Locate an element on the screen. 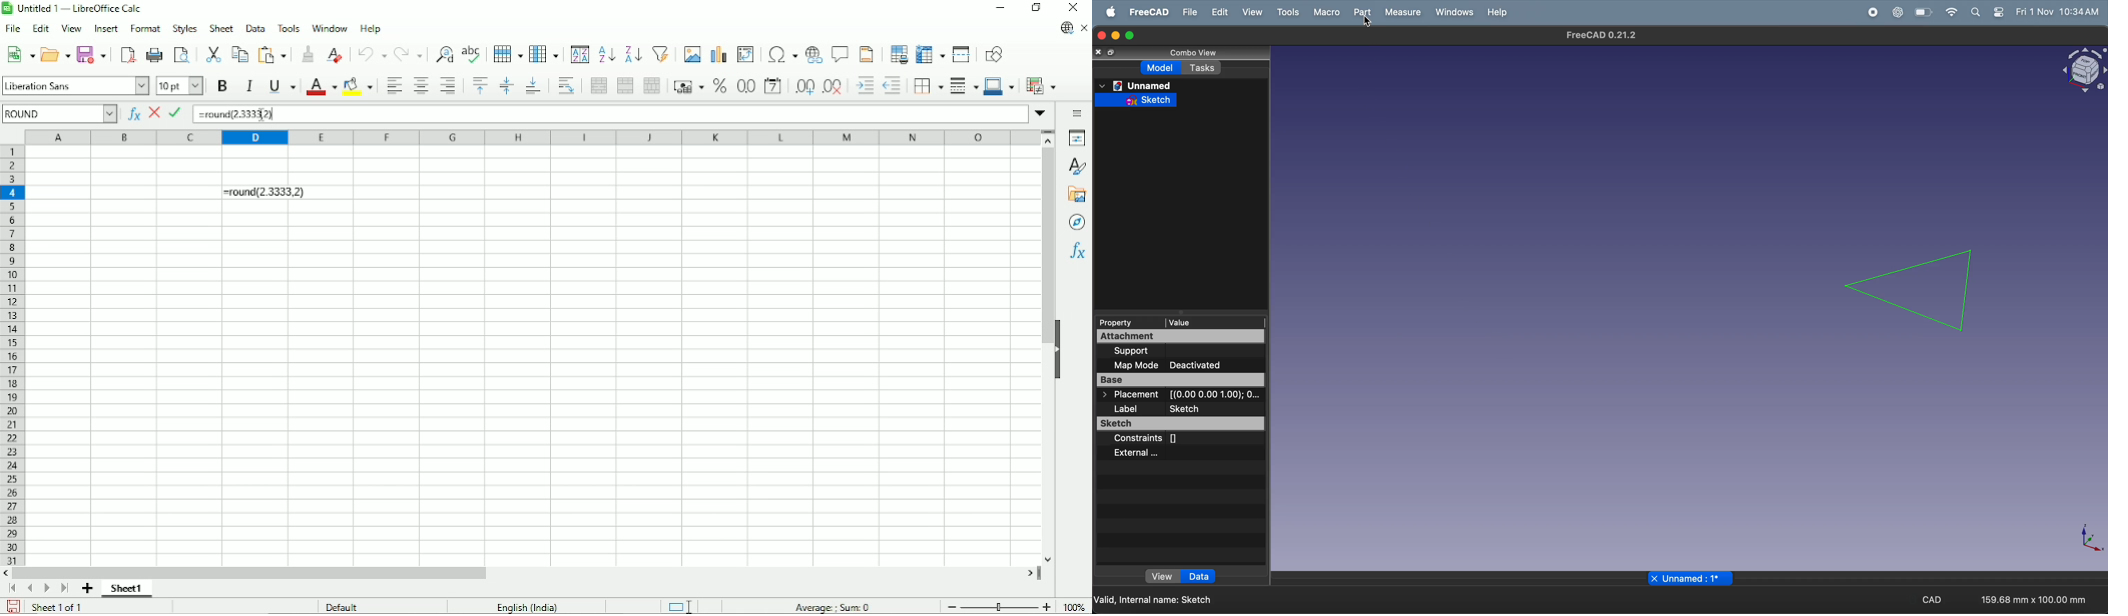 This screenshot has width=2128, height=616. record is located at coordinates (1874, 11).